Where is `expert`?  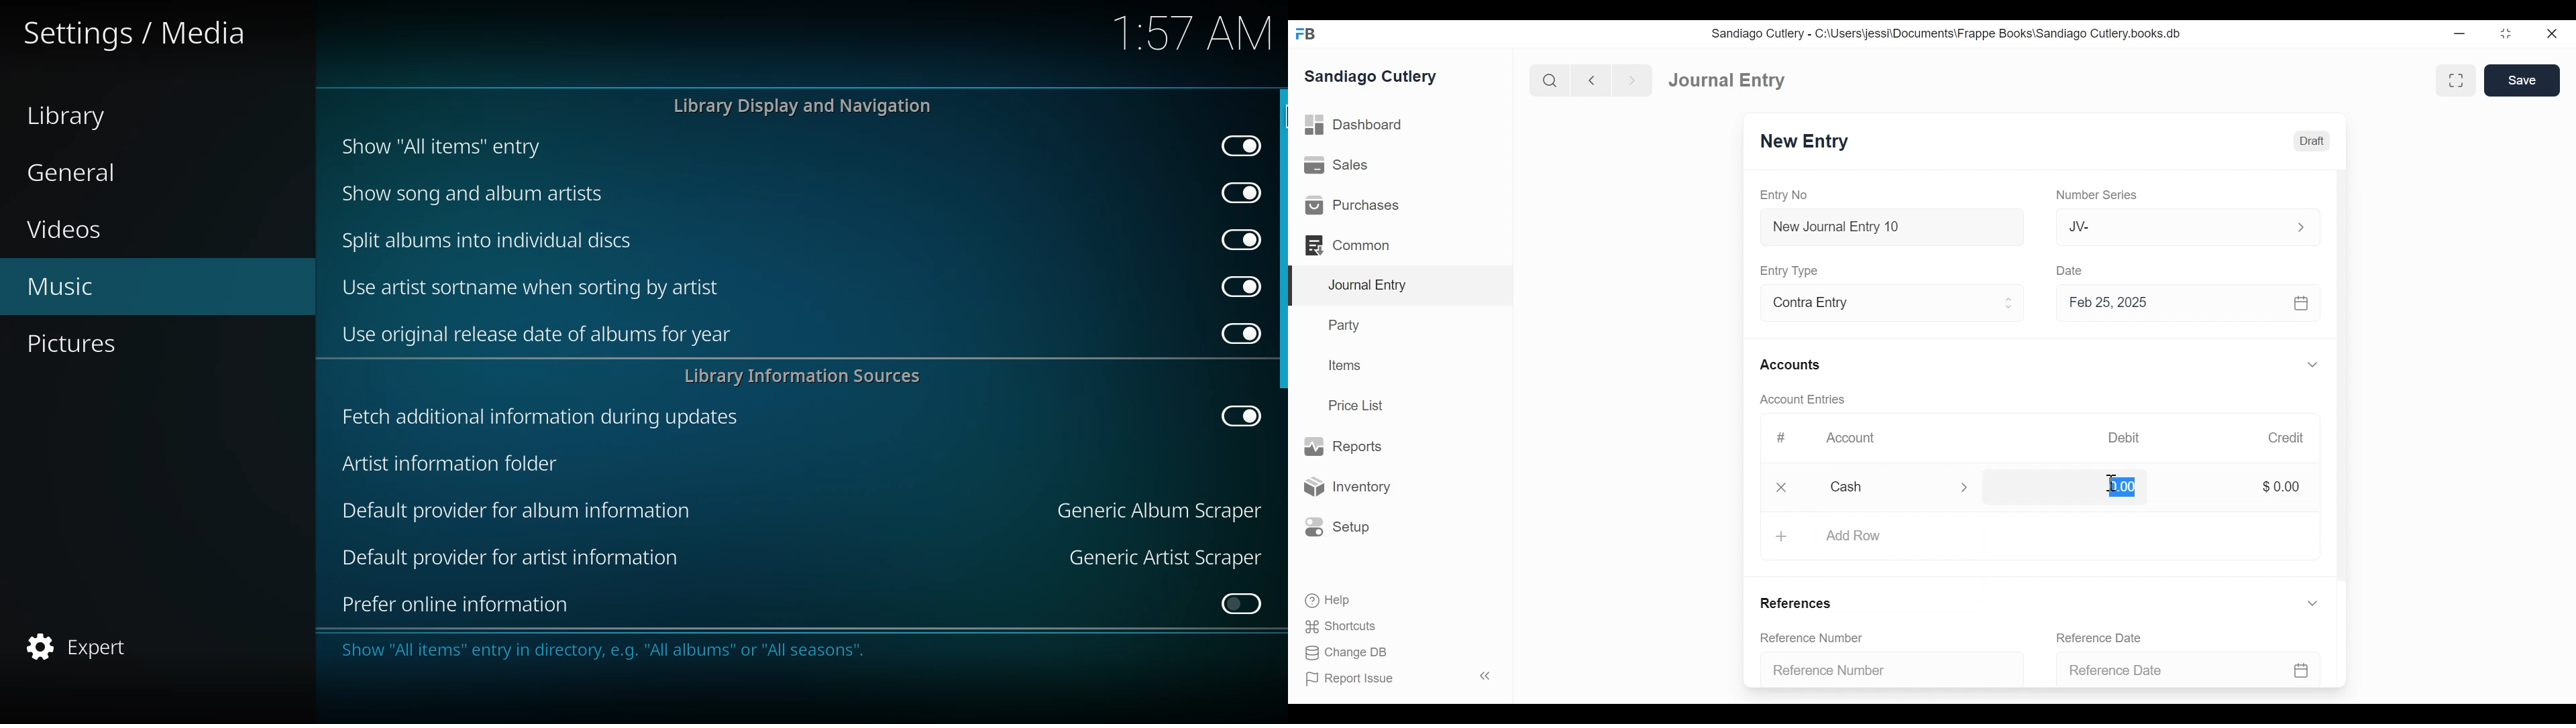
expert is located at coordinates (83, 646).